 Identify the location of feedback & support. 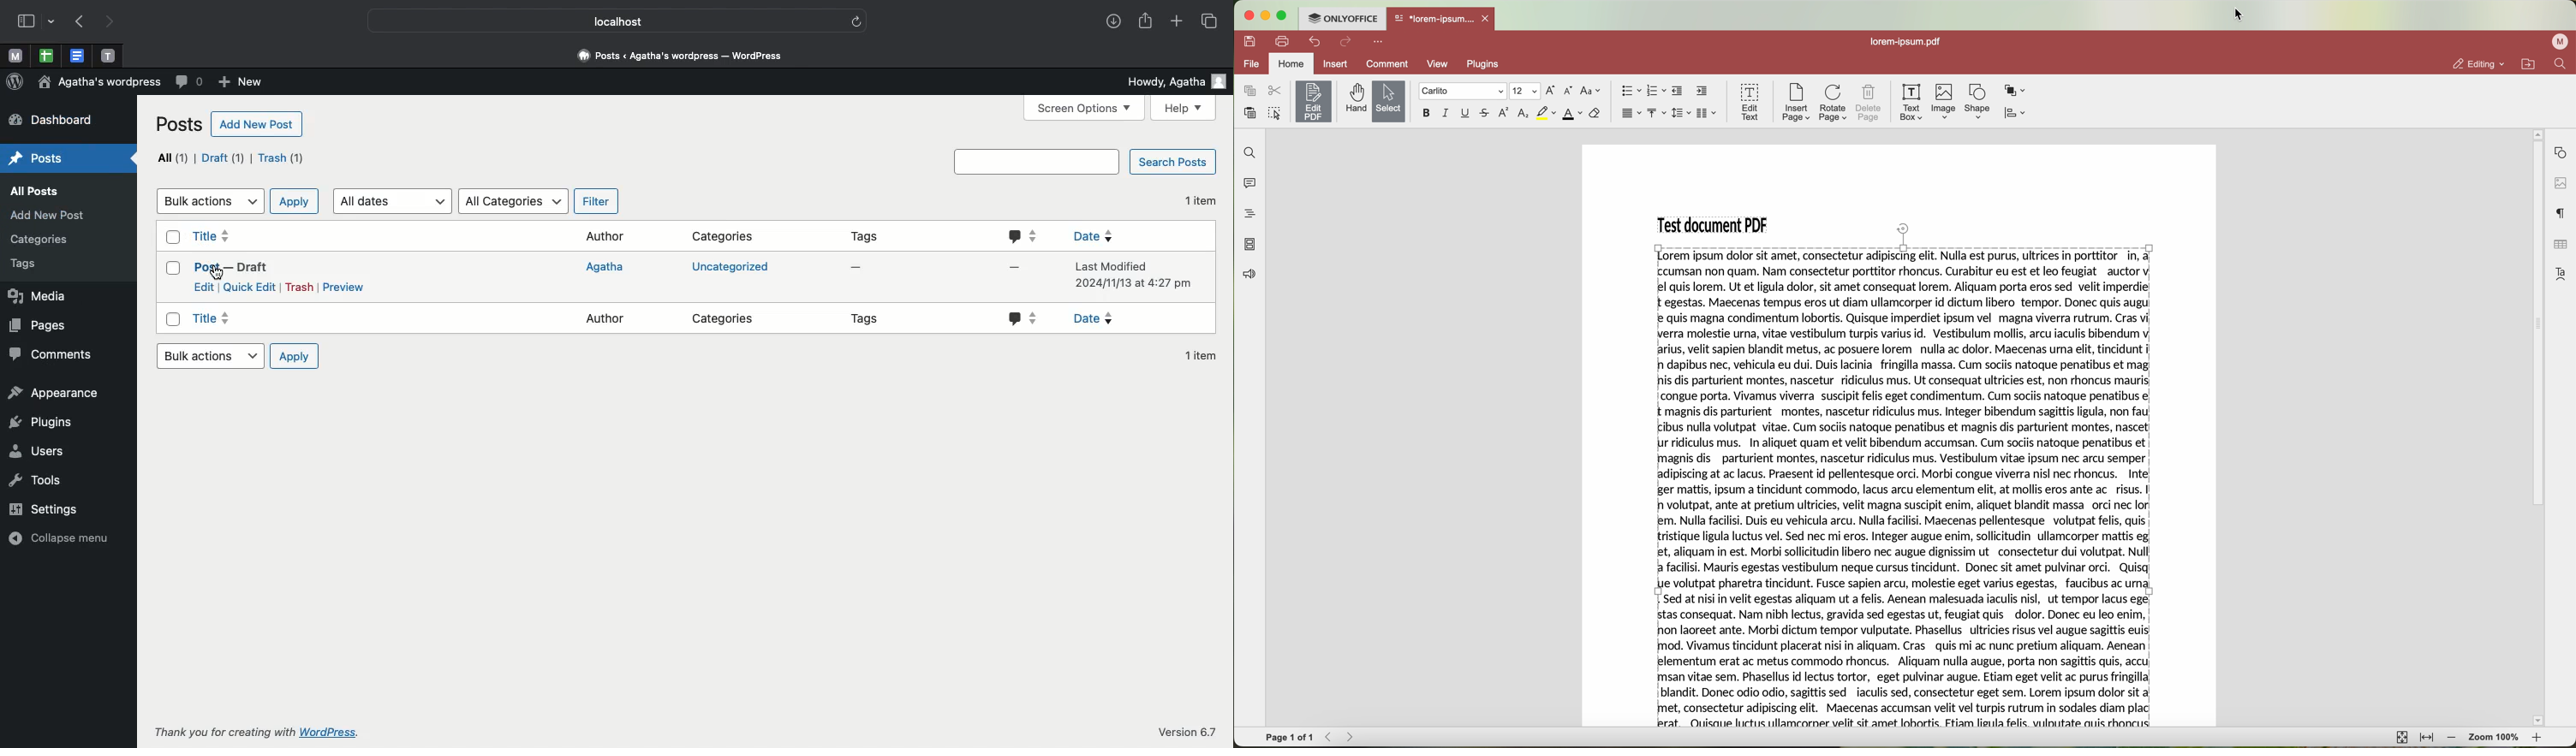
(1252, 275).